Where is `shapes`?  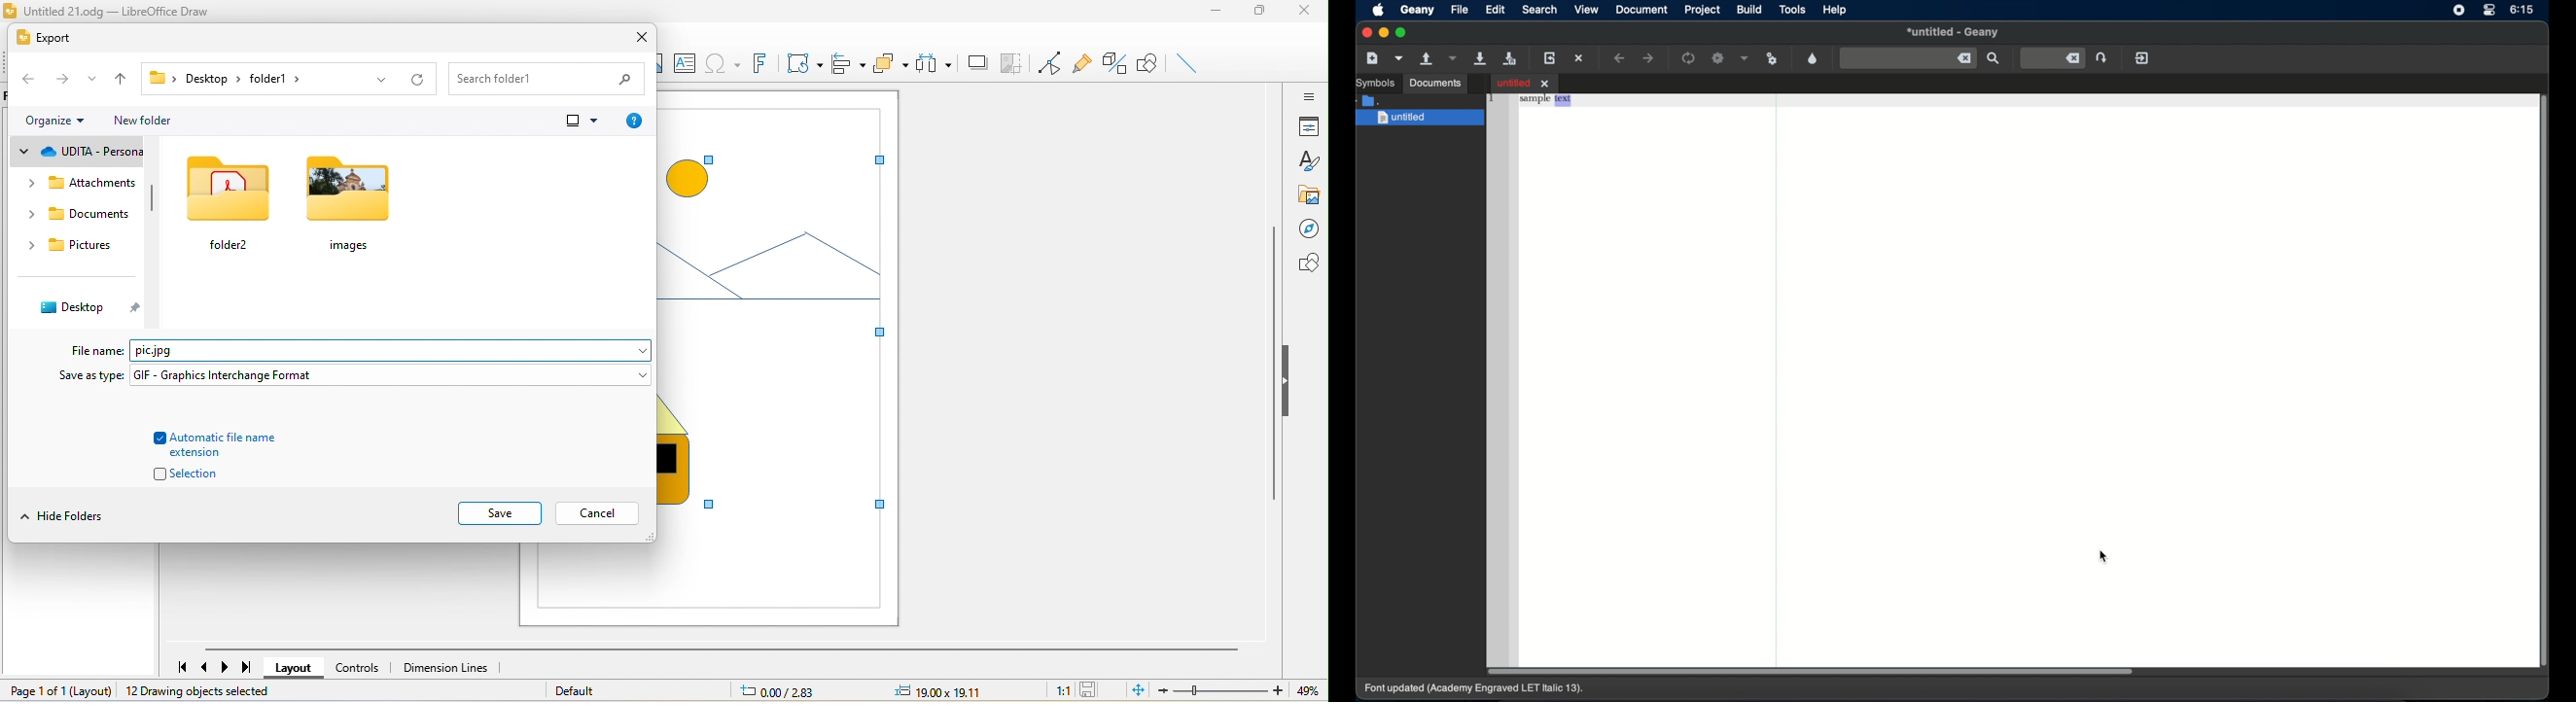 shapes is located at coordinates (1305, 263).